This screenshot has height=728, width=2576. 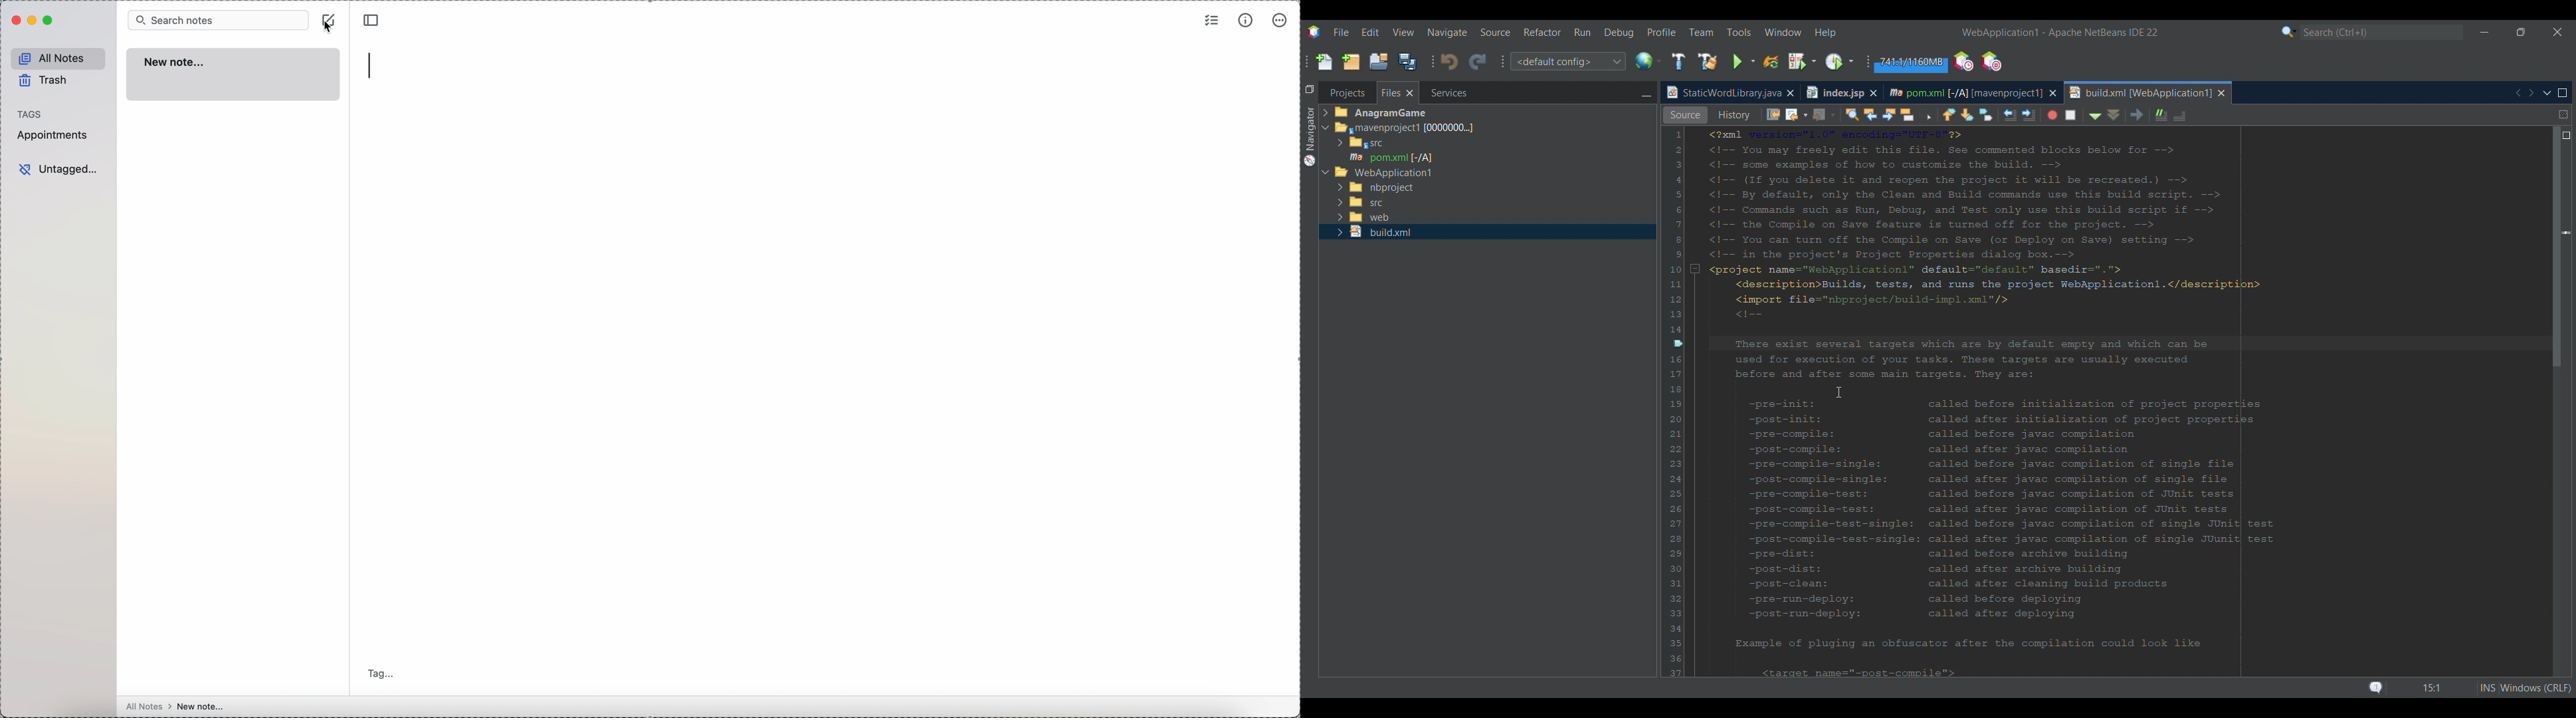 What do you see at coordinates (33, 20) in the screenshot?
I see `minimize Simplenote` at bounding box center [33, 20].